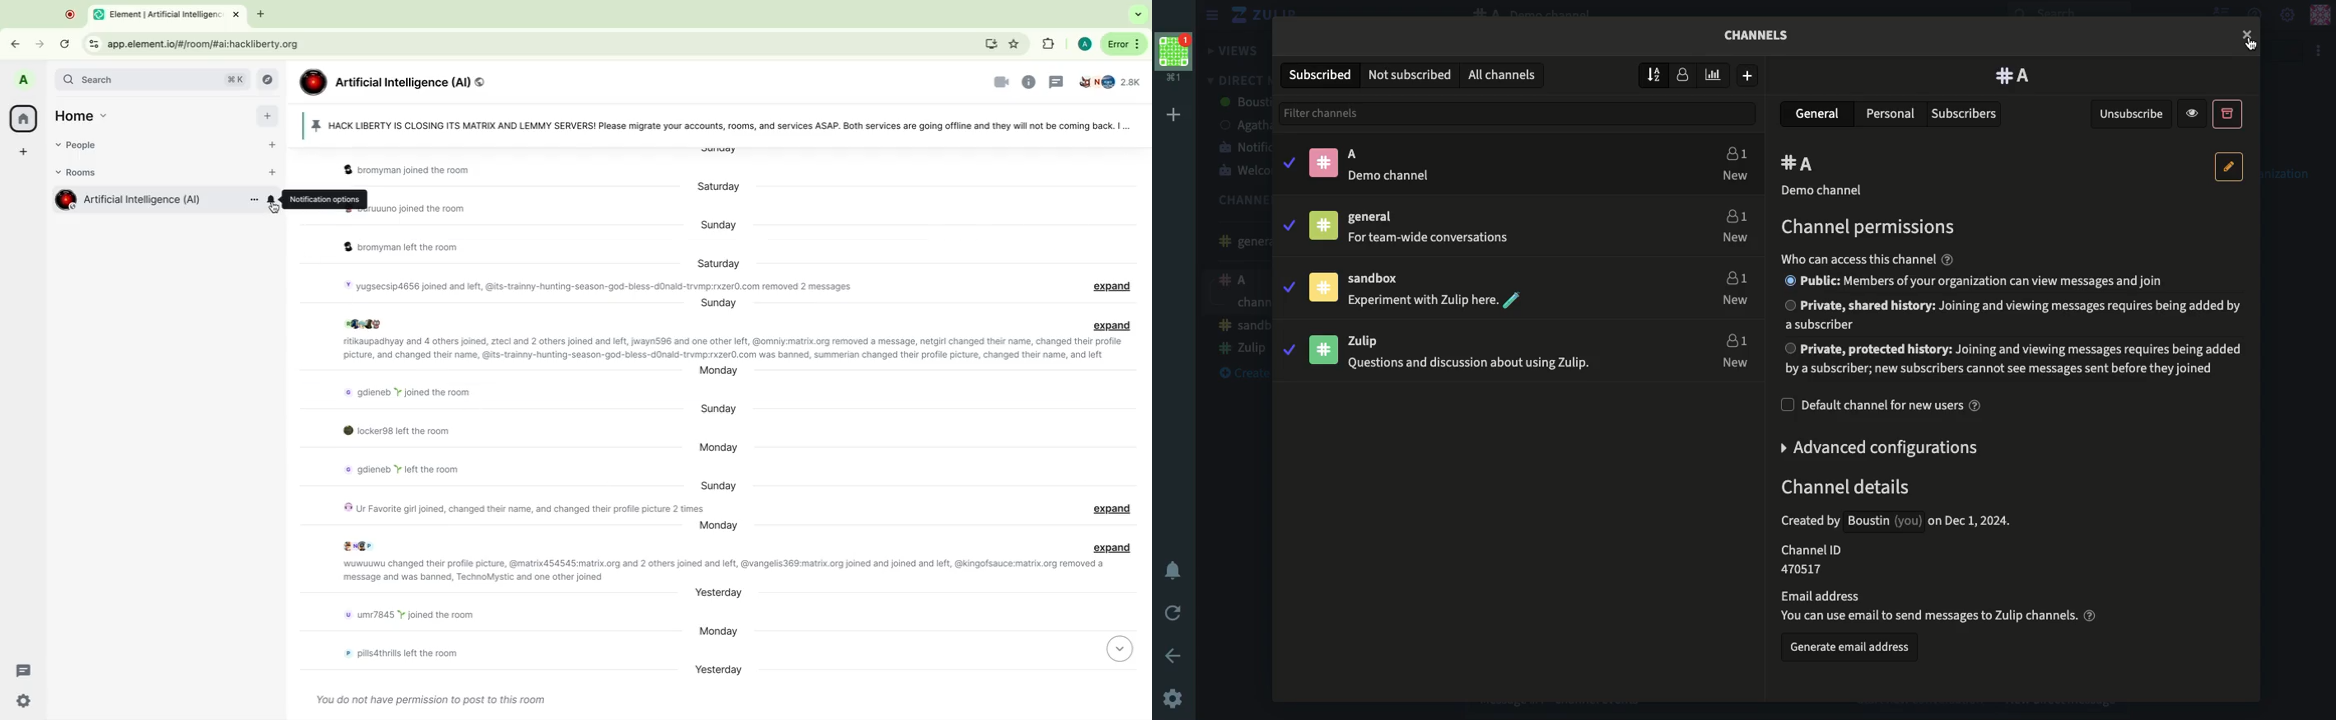 The image size is (2352, 728). I want to click on Profile, so click(25, 82).